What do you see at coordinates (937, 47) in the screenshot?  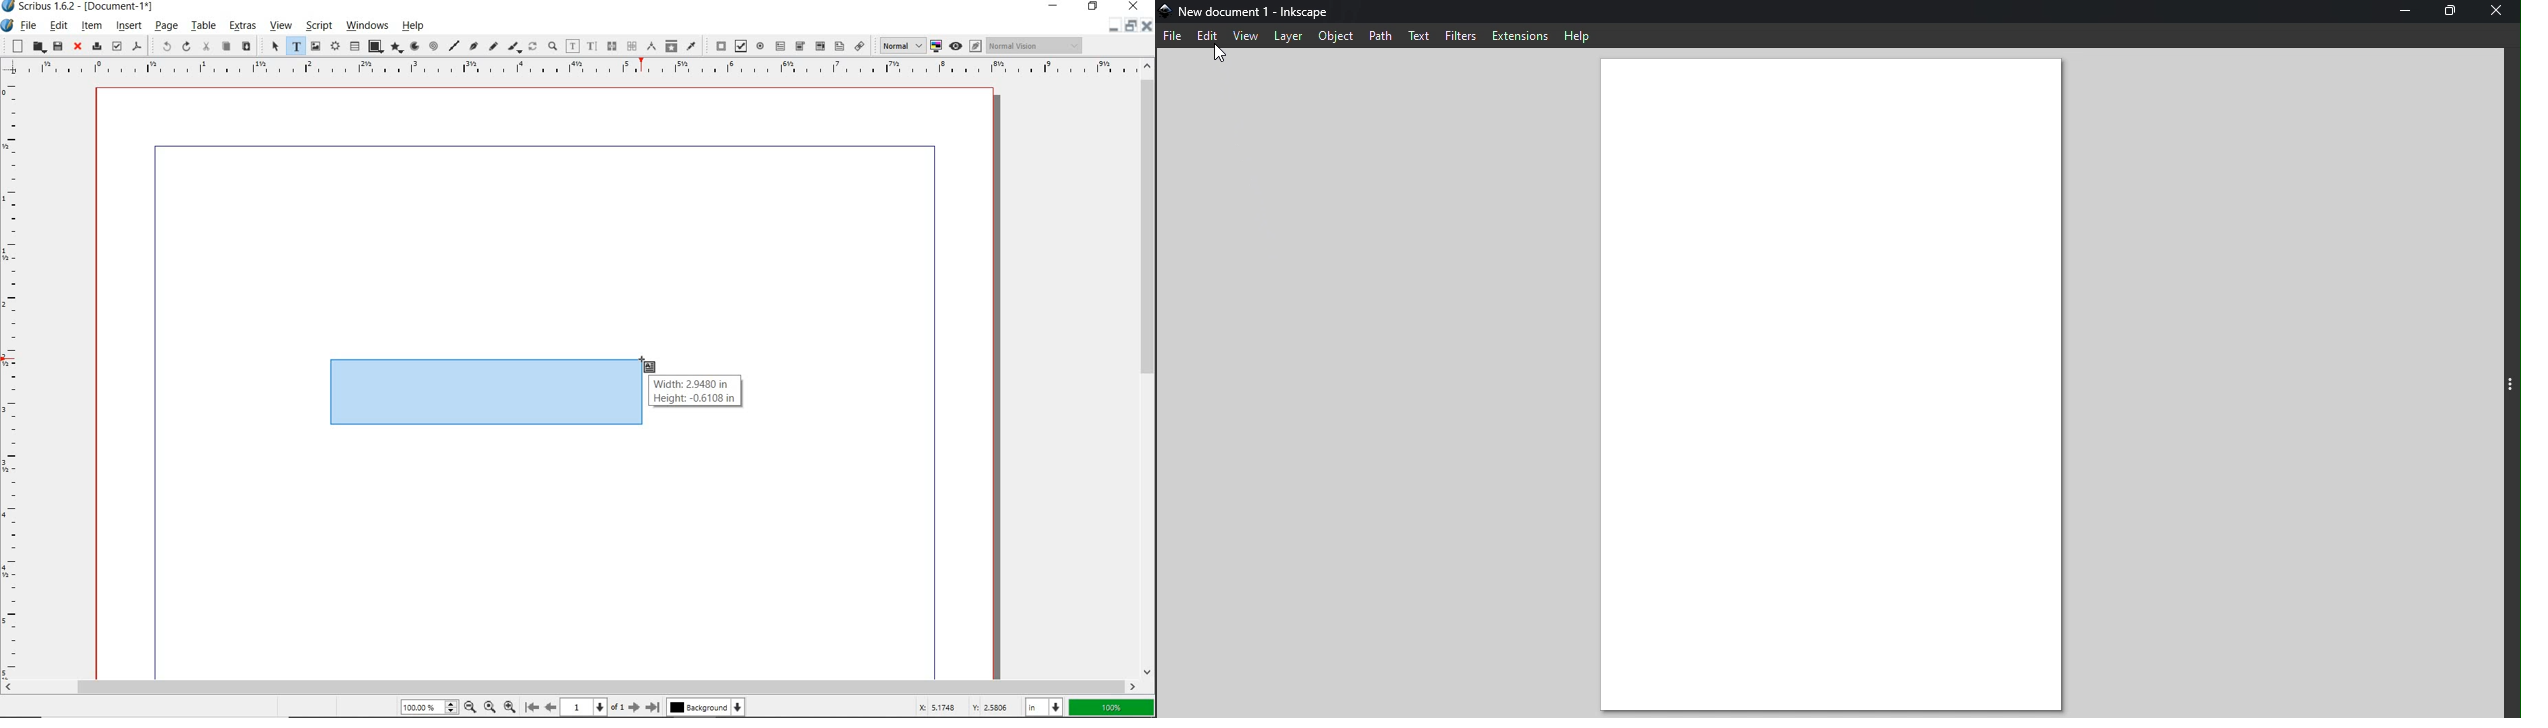 I see `toggle color` at bounding box center [937, 47].